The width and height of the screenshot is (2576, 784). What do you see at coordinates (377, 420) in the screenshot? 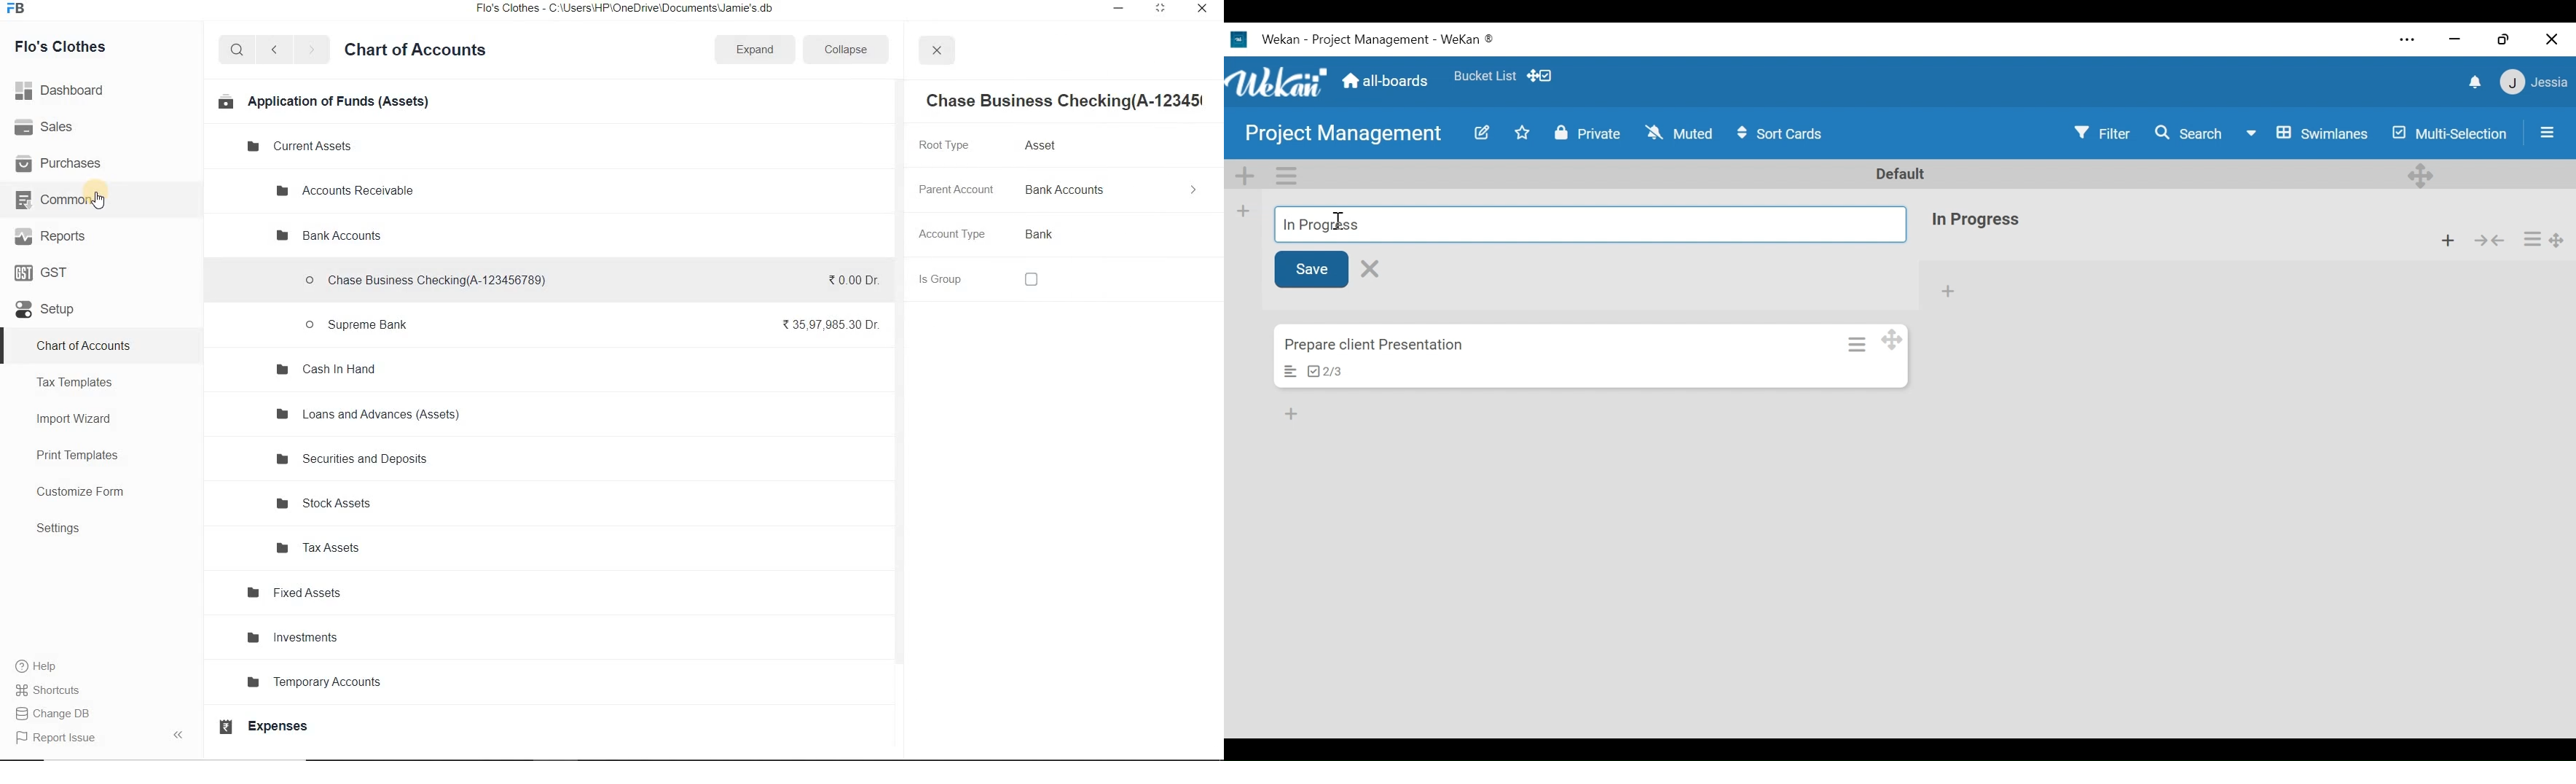
I see `Loans and Advances (Assets)` at bounding box center [377, 420].